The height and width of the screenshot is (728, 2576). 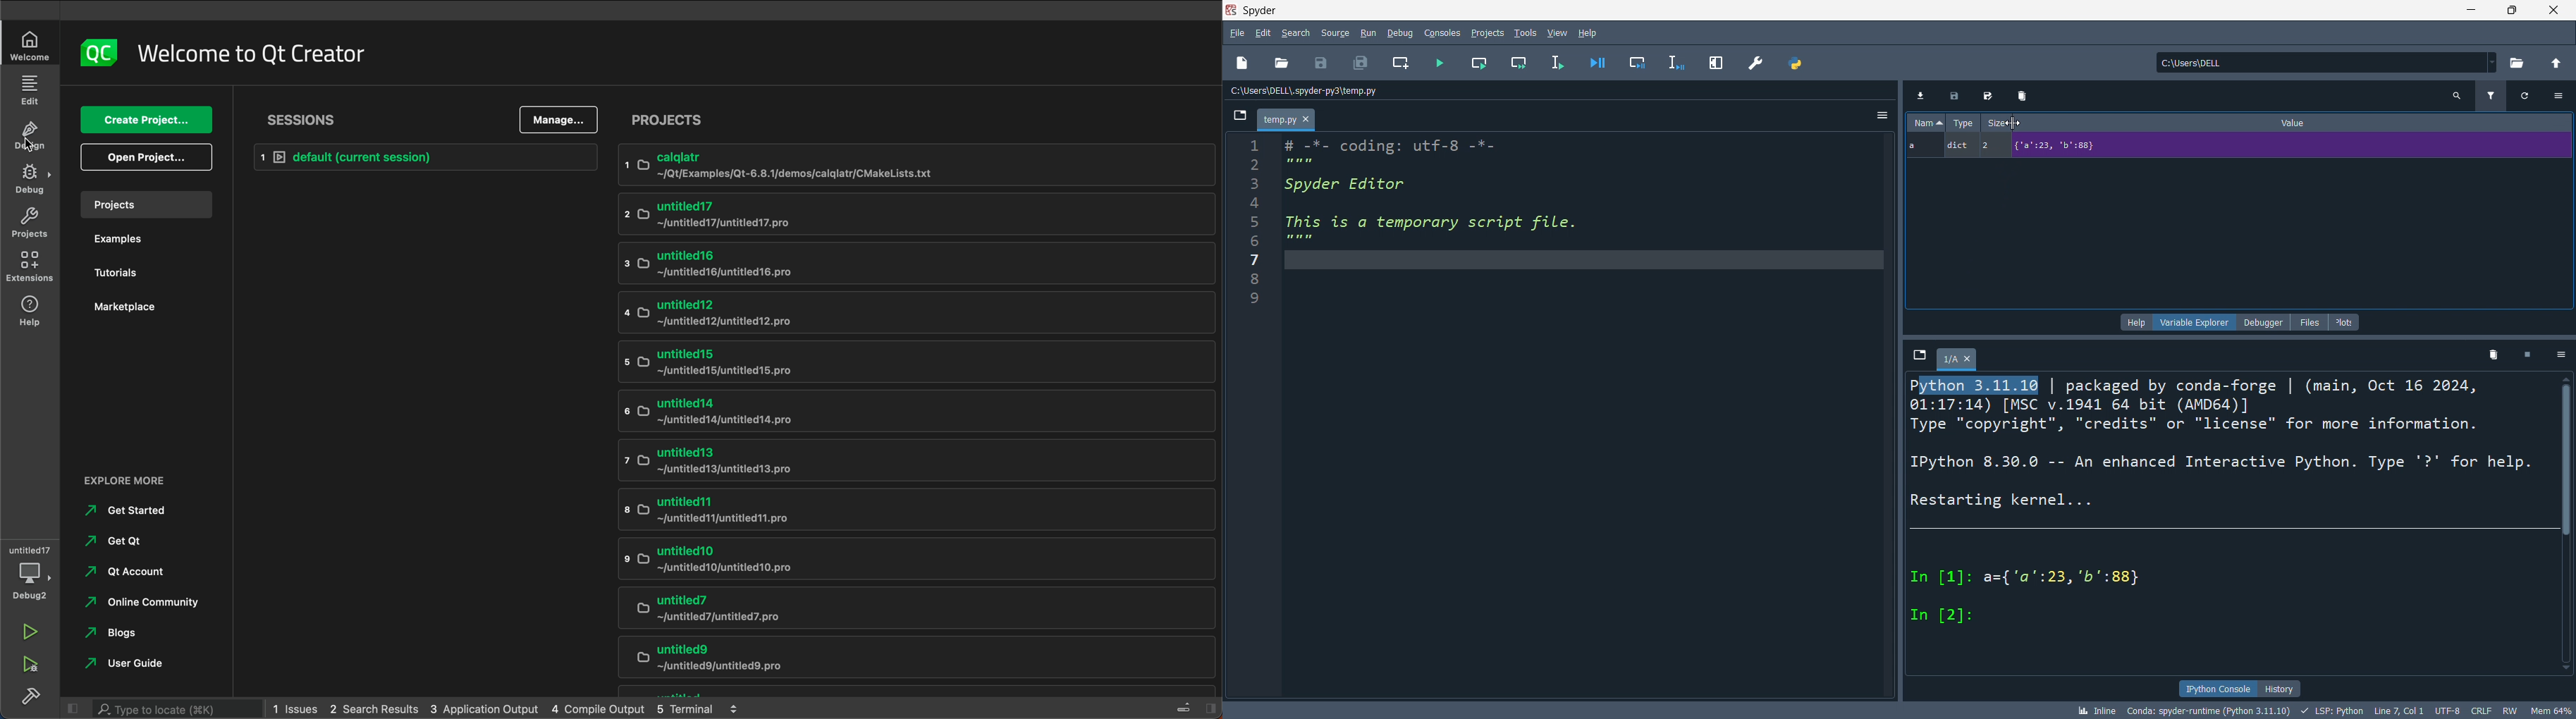 I want to click on runfile, so click(x=1434, y=63).